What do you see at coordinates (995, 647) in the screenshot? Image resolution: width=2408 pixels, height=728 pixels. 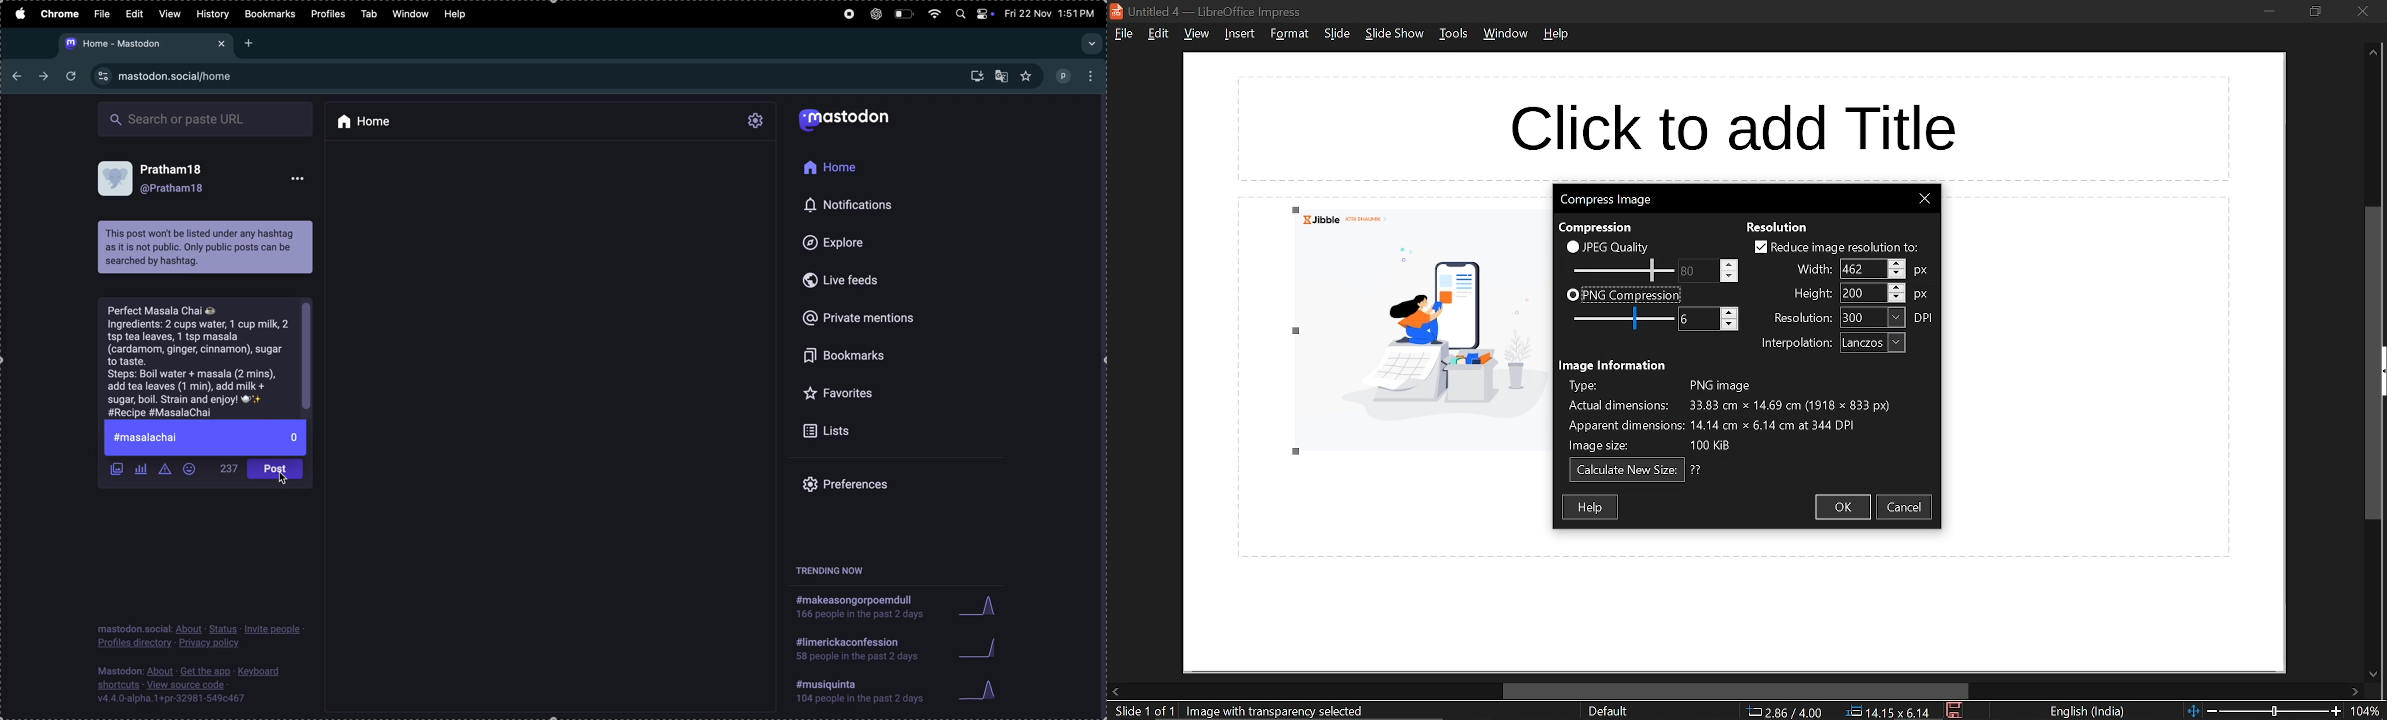 I see `graphs` at bounding box center [995, 647].